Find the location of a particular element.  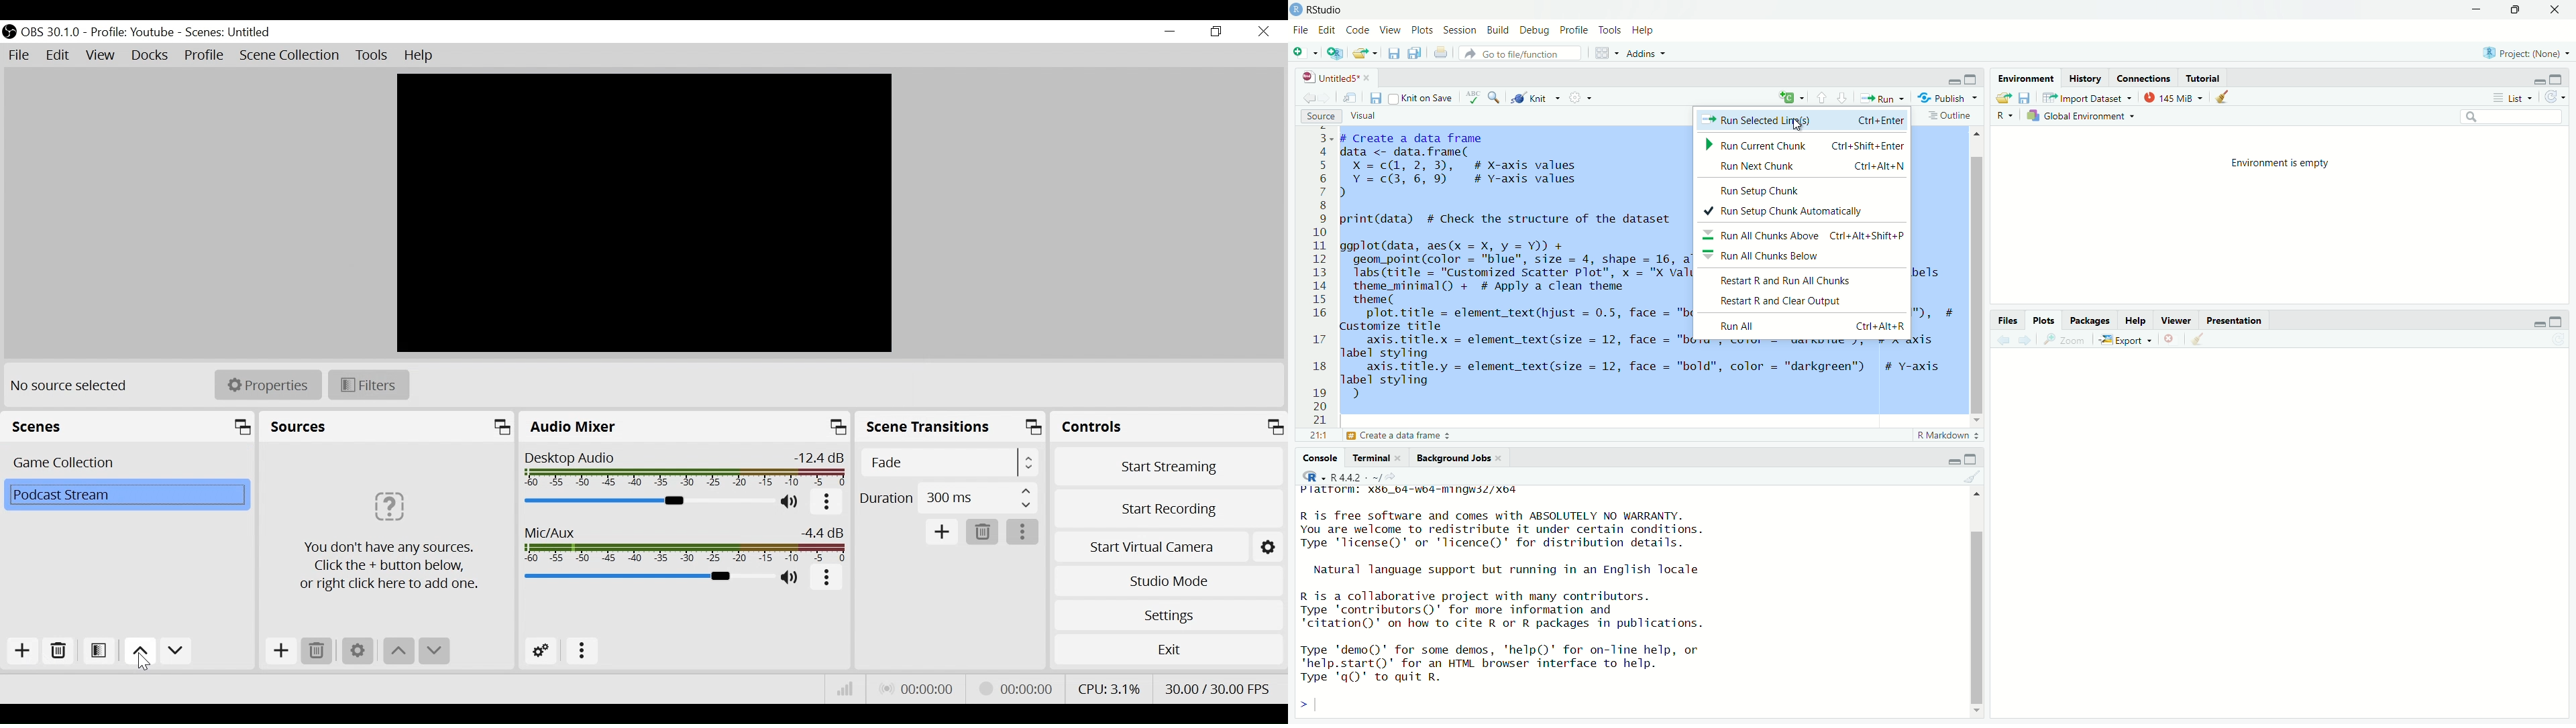

Add is located at coordinates (943, 532).